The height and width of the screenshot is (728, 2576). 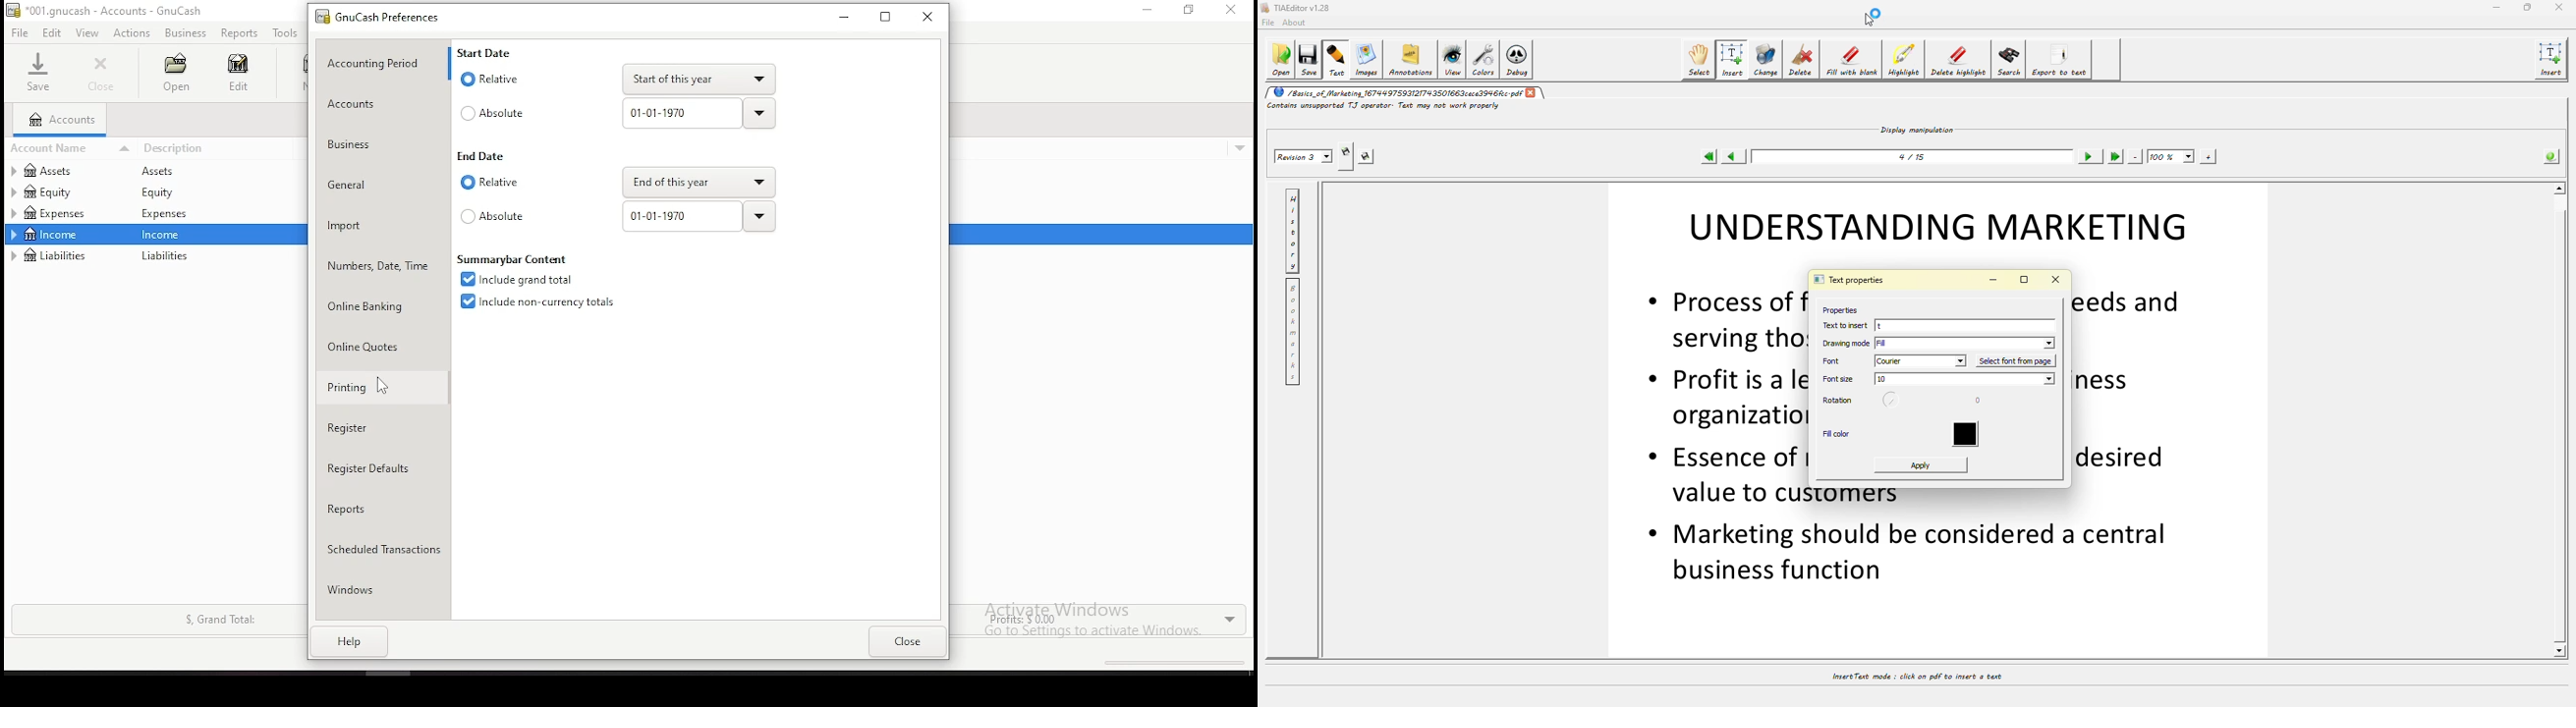 What do you see at coordinates (1964, 380) in the screenshot?
I see `size` at bounding box center [1964, 380].